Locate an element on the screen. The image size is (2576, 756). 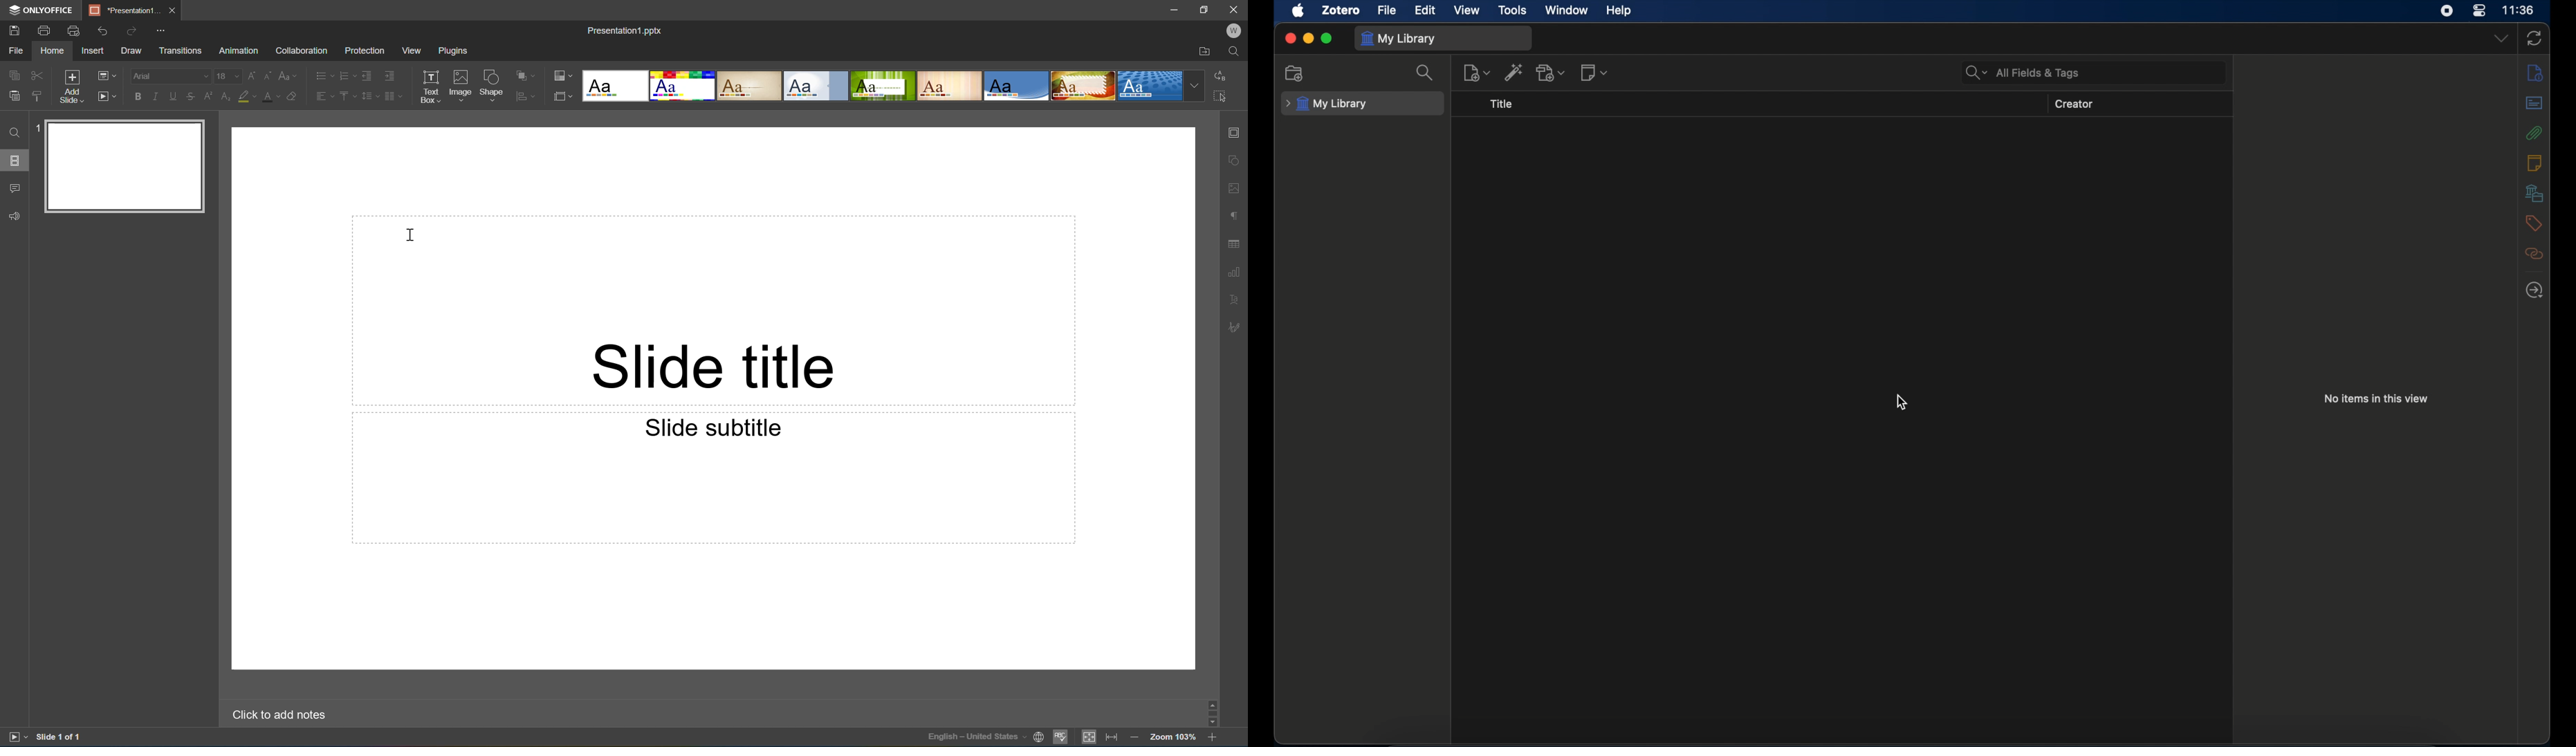
title is located at coordinates (1502, 104).